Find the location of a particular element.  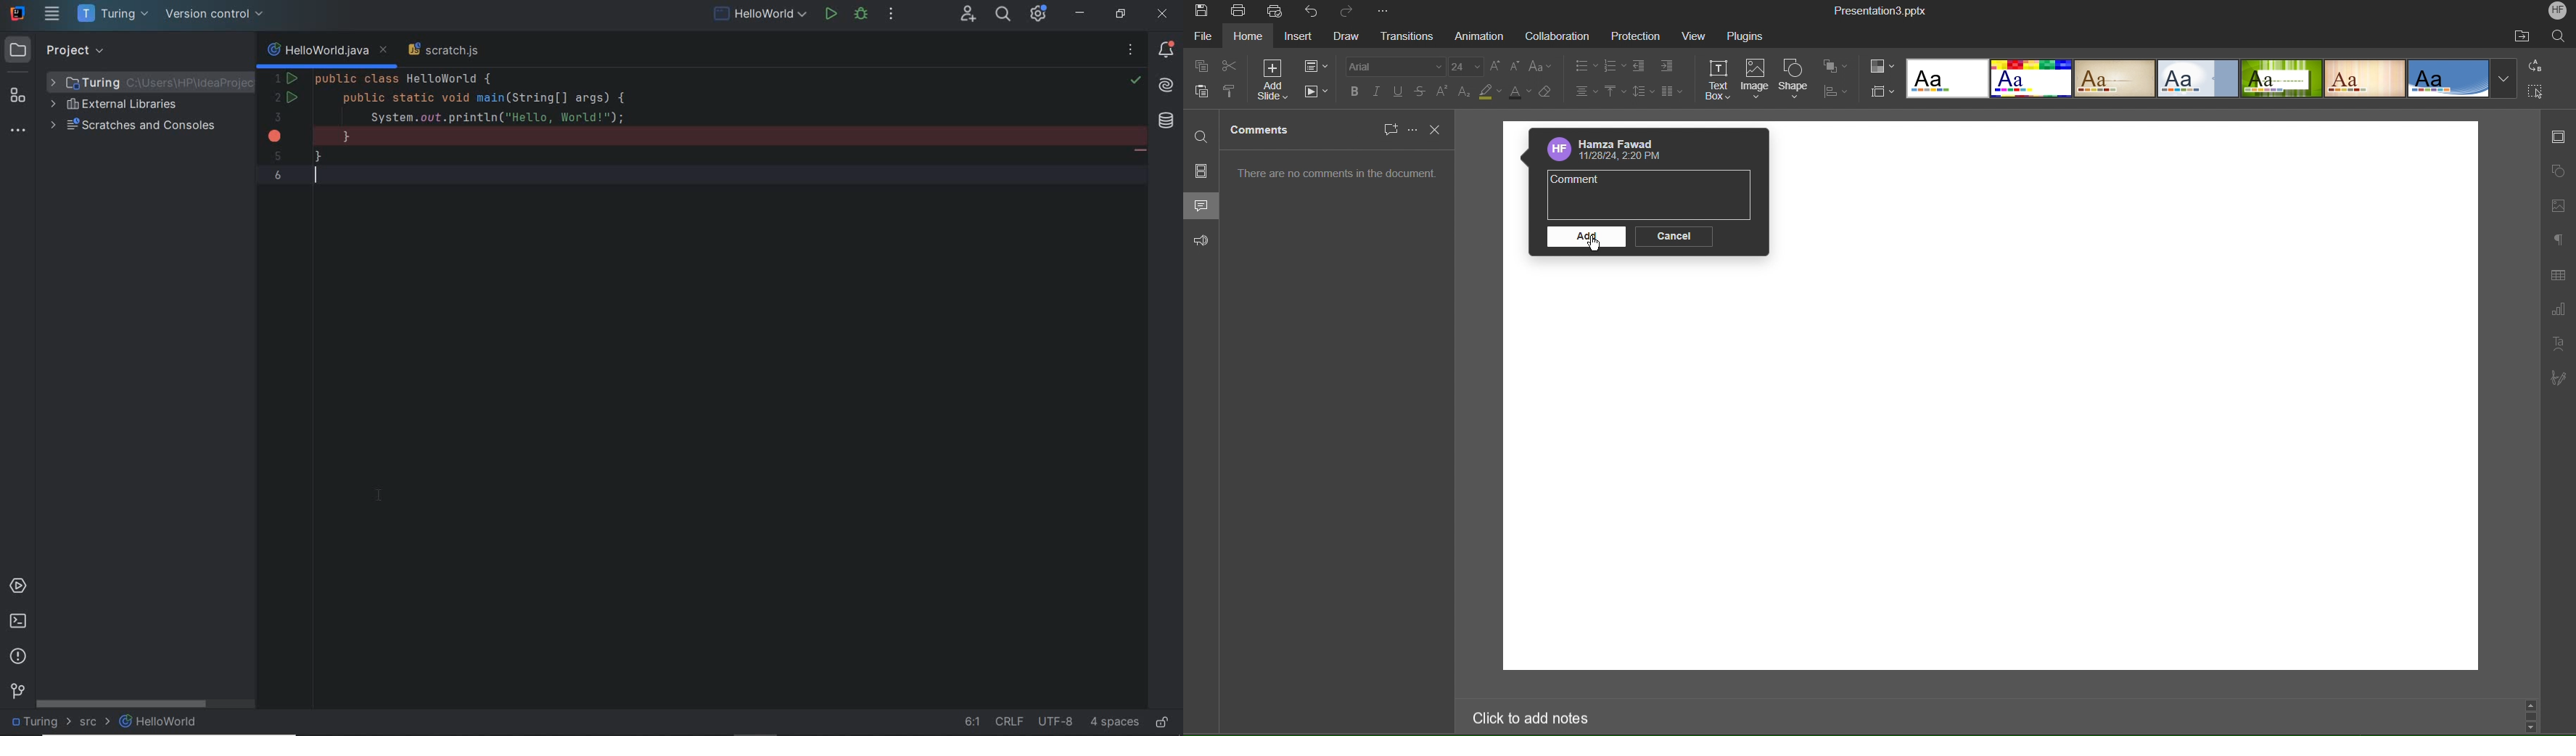

Shape is located at coordinates (1797, 79).